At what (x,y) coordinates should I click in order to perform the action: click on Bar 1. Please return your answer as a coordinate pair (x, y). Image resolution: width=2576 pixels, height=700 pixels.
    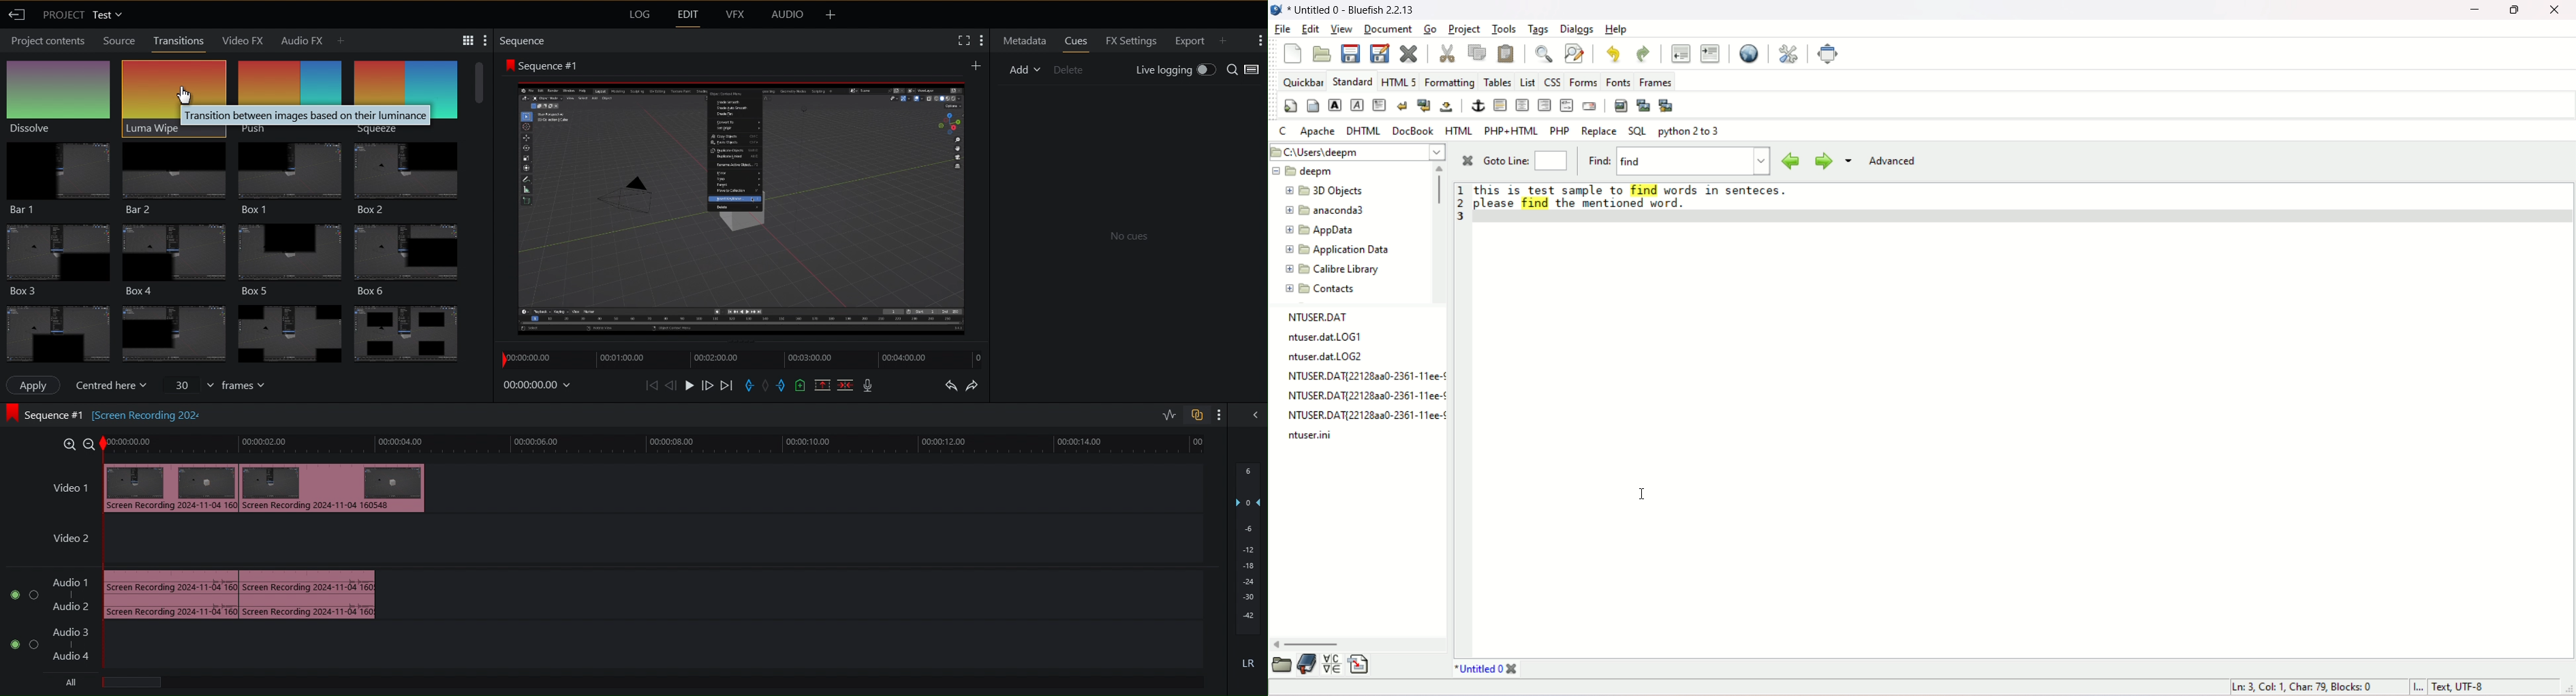
    Looking at the image, I should click on (58, 175).